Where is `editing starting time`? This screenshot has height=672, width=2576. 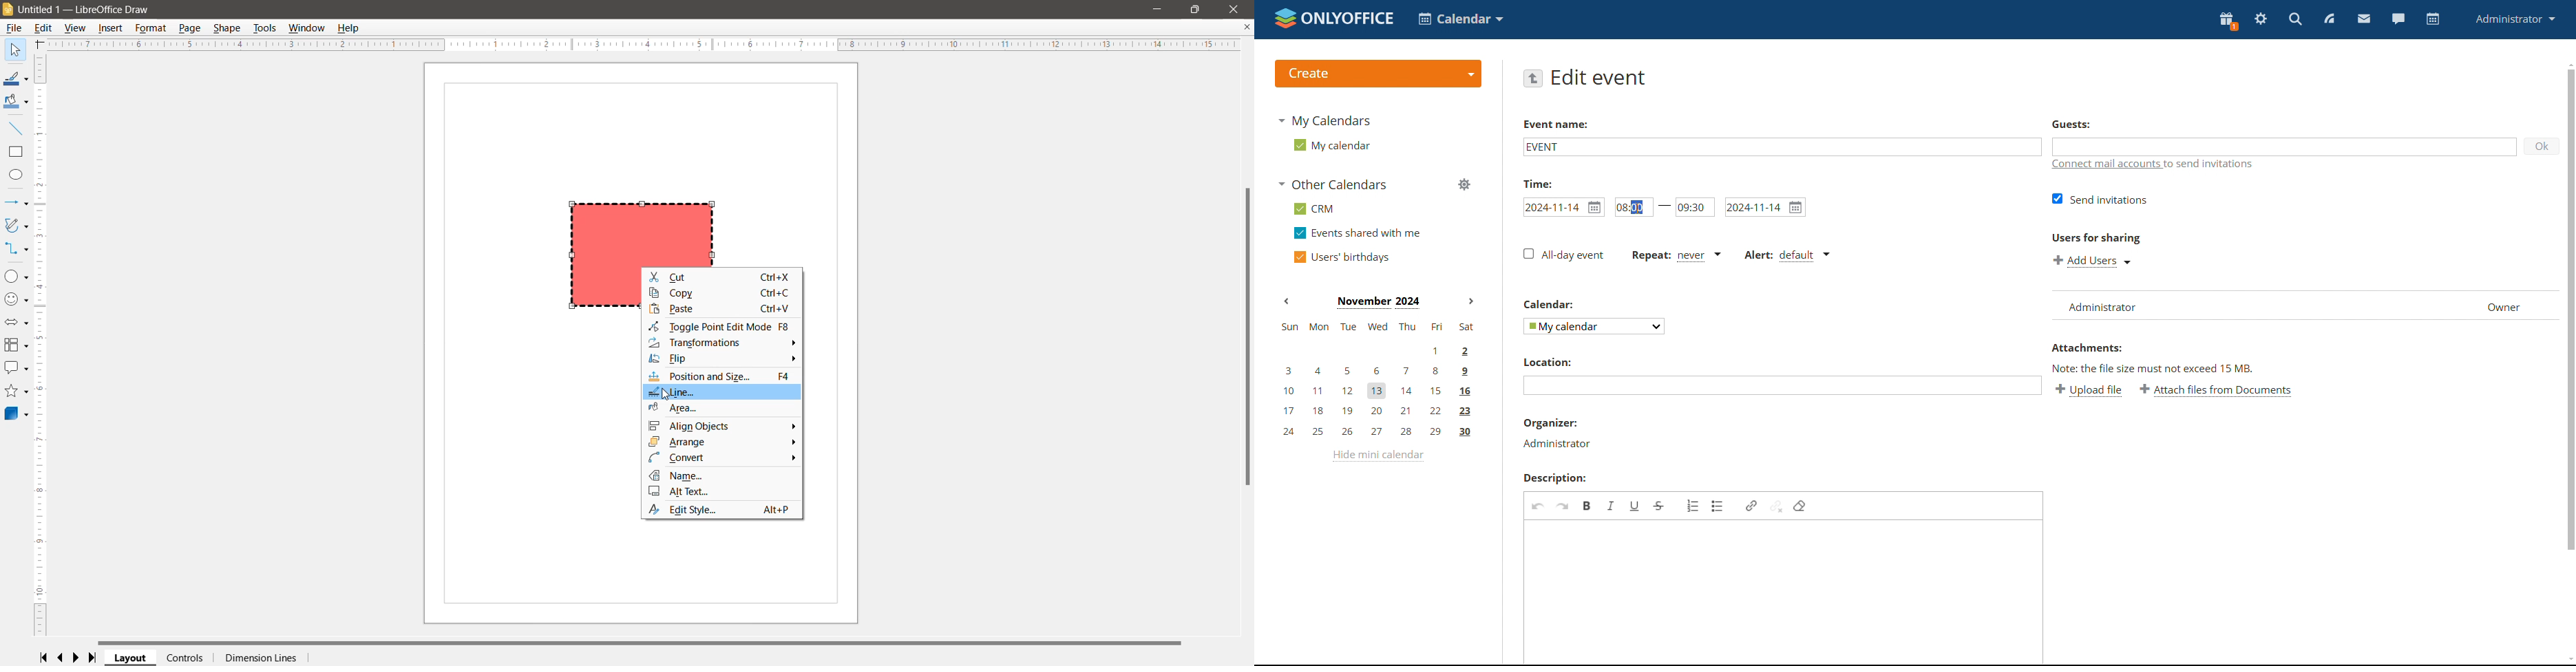 editing starting time is located at coordinates (1635, 208).